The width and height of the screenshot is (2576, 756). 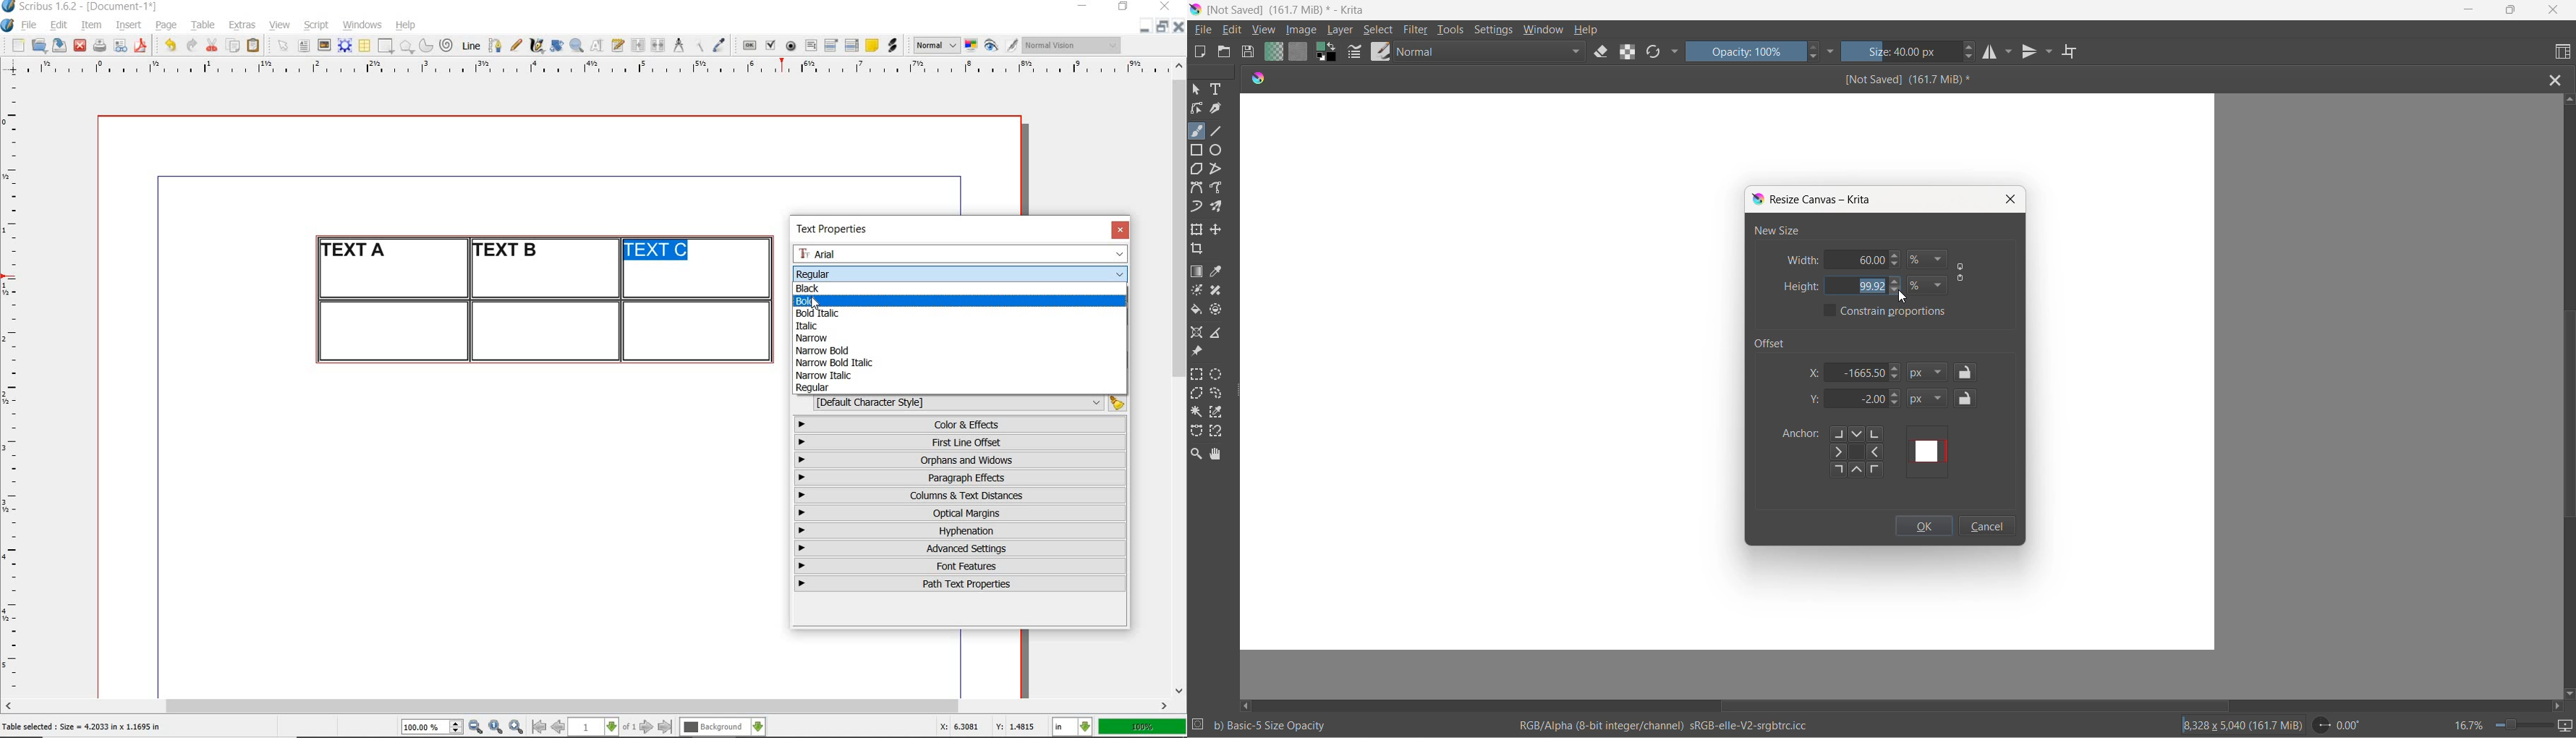 I want to click on opacity information, so click(x=1272, y=726).